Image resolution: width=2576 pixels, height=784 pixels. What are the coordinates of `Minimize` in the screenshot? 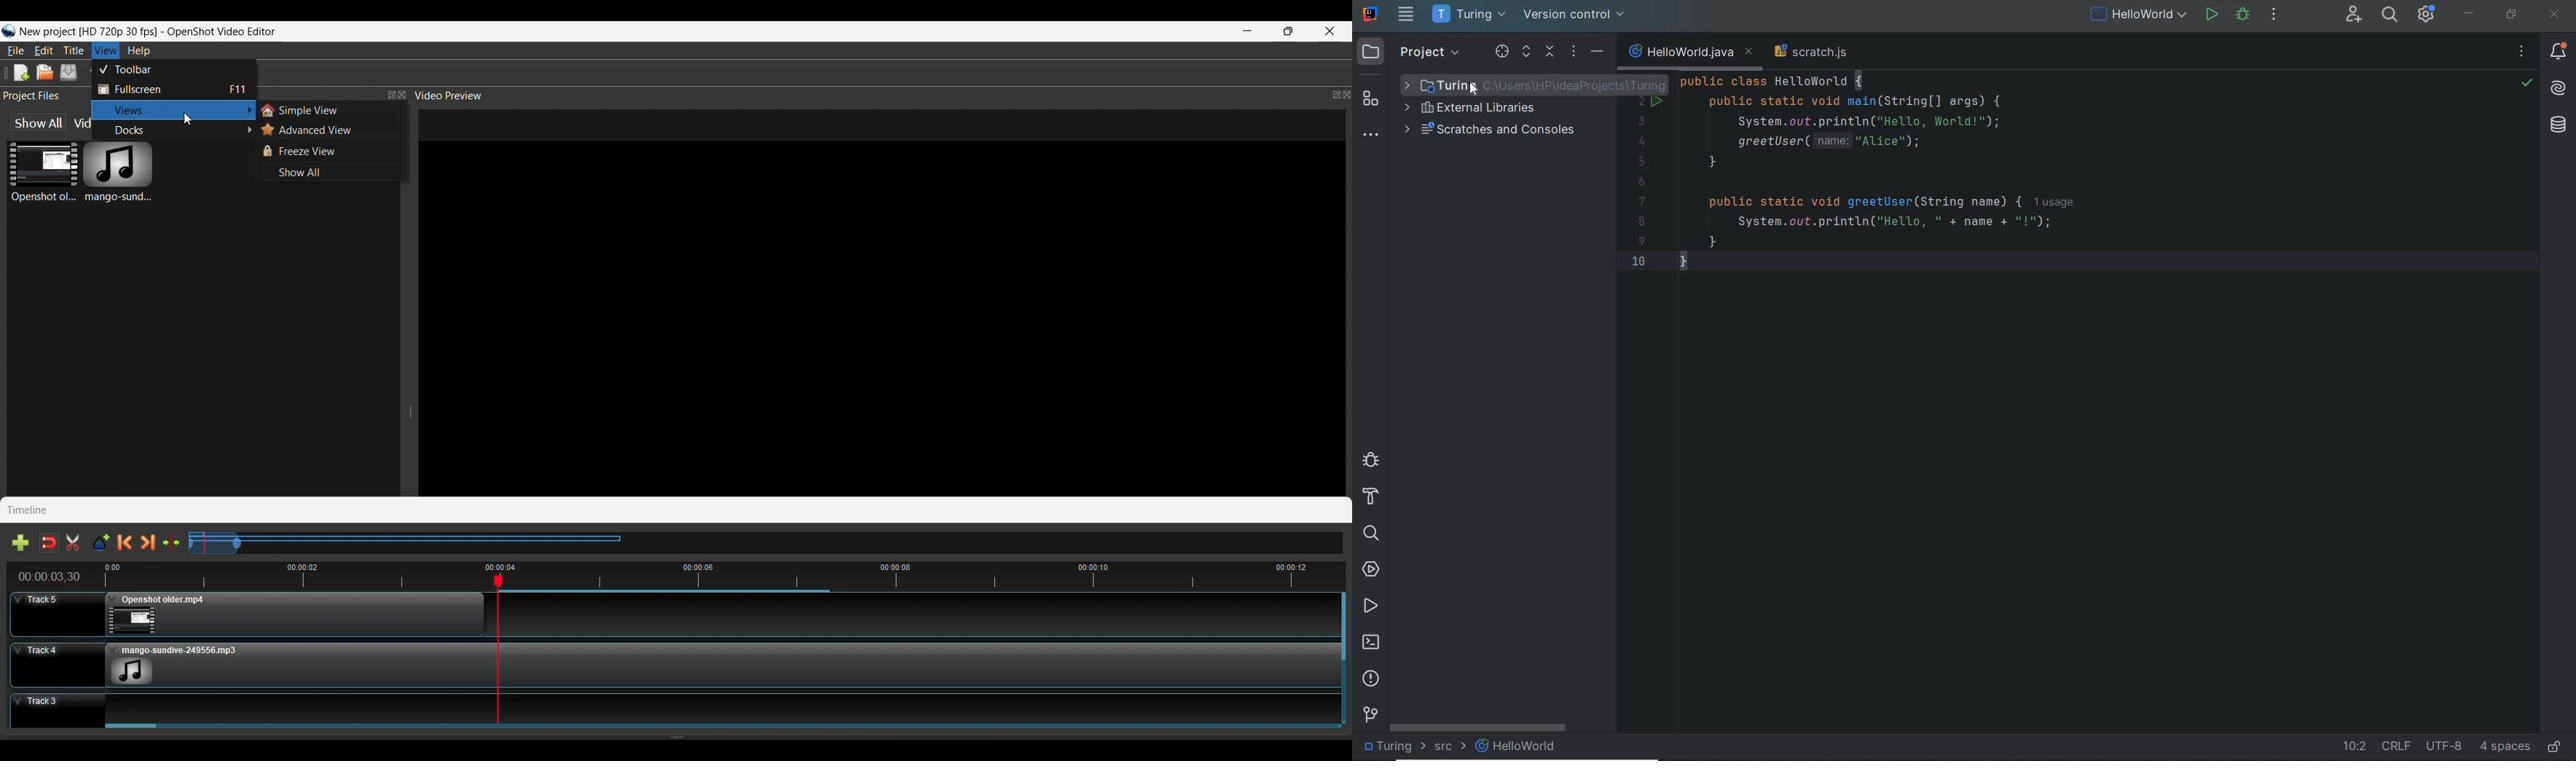 It's located at (1248, 31).